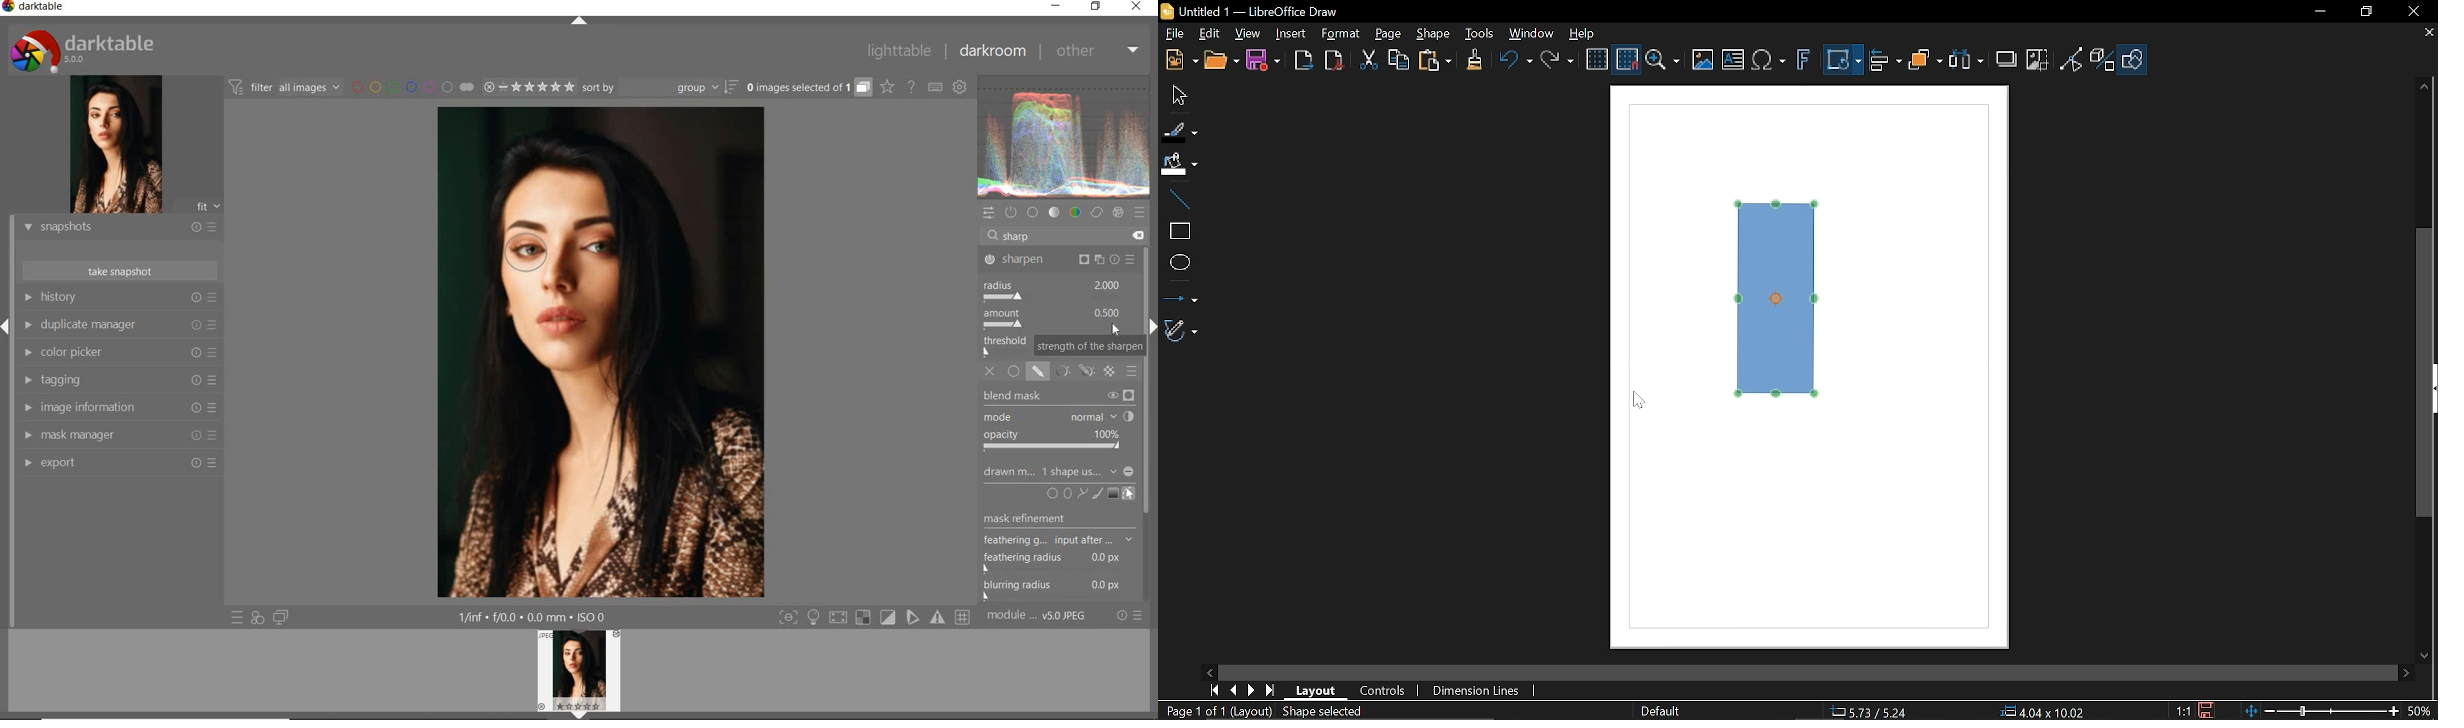  Describe the element at coordinates (1133, 372) in the screenshot. I see `blending options` at that location.